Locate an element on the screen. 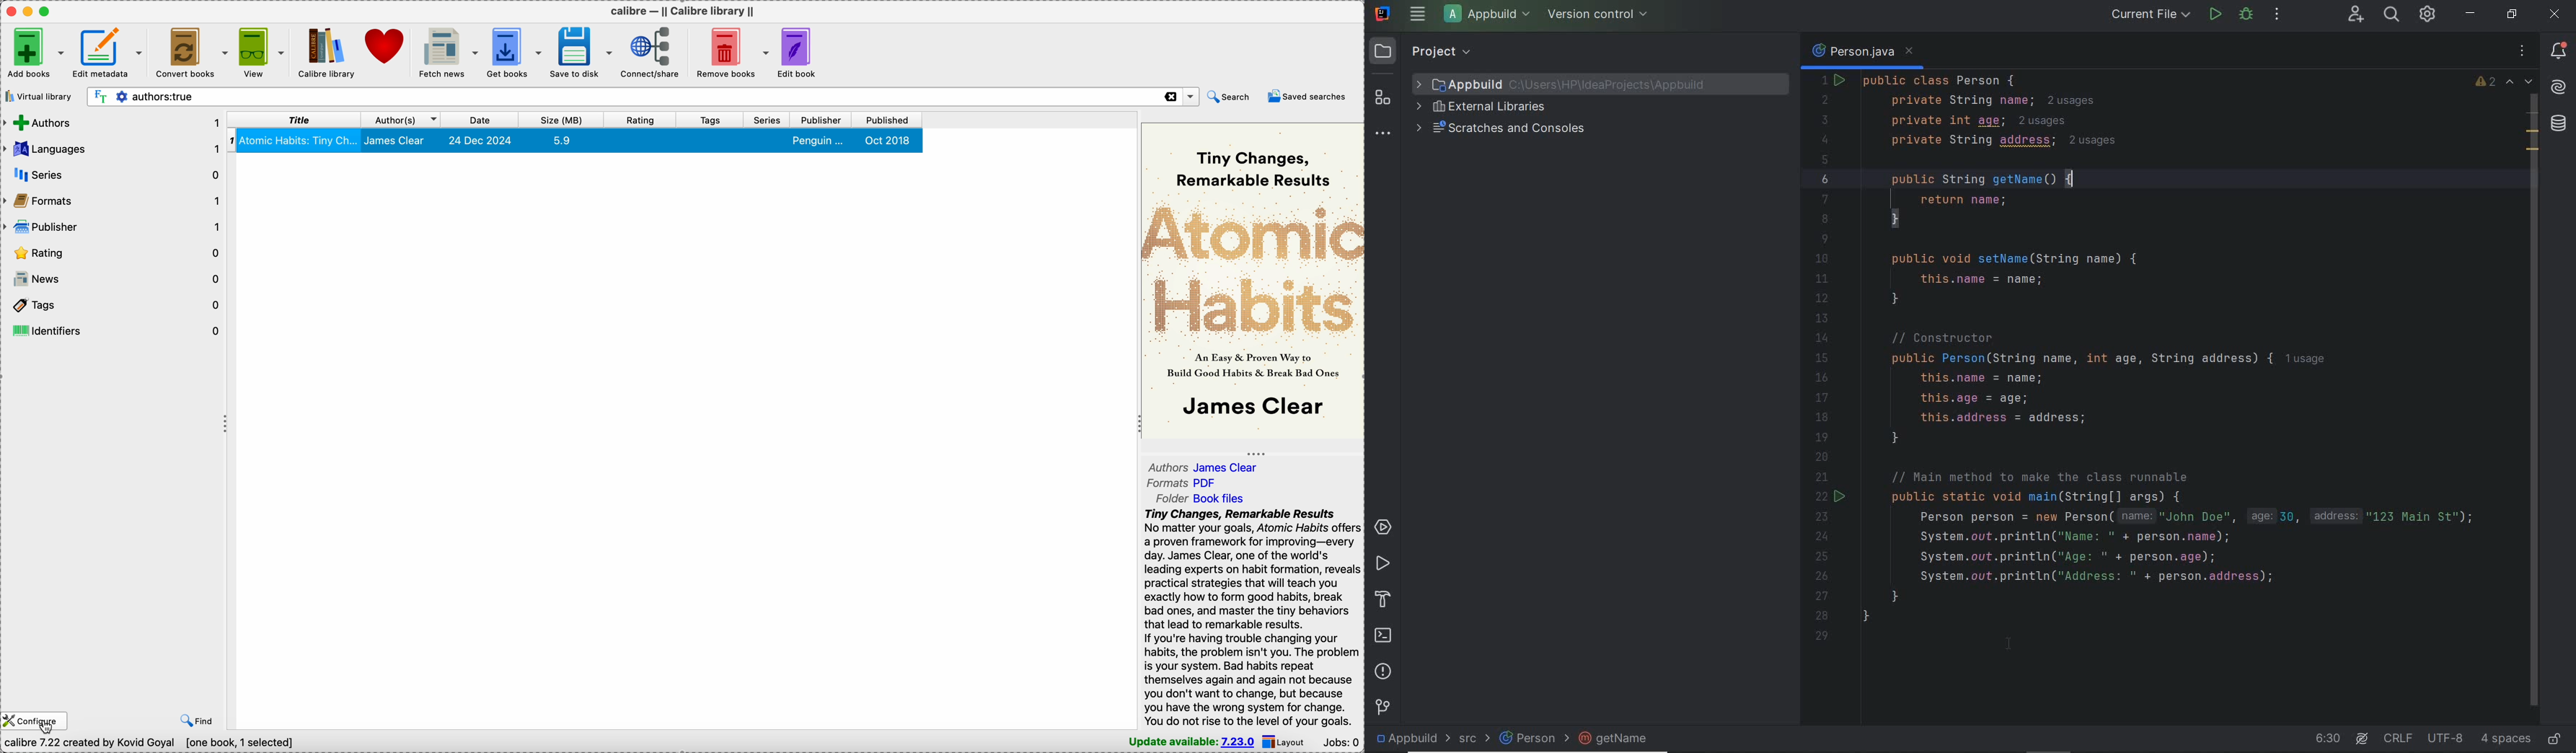  toggle expand/contract is located at coordinates (225, 423).